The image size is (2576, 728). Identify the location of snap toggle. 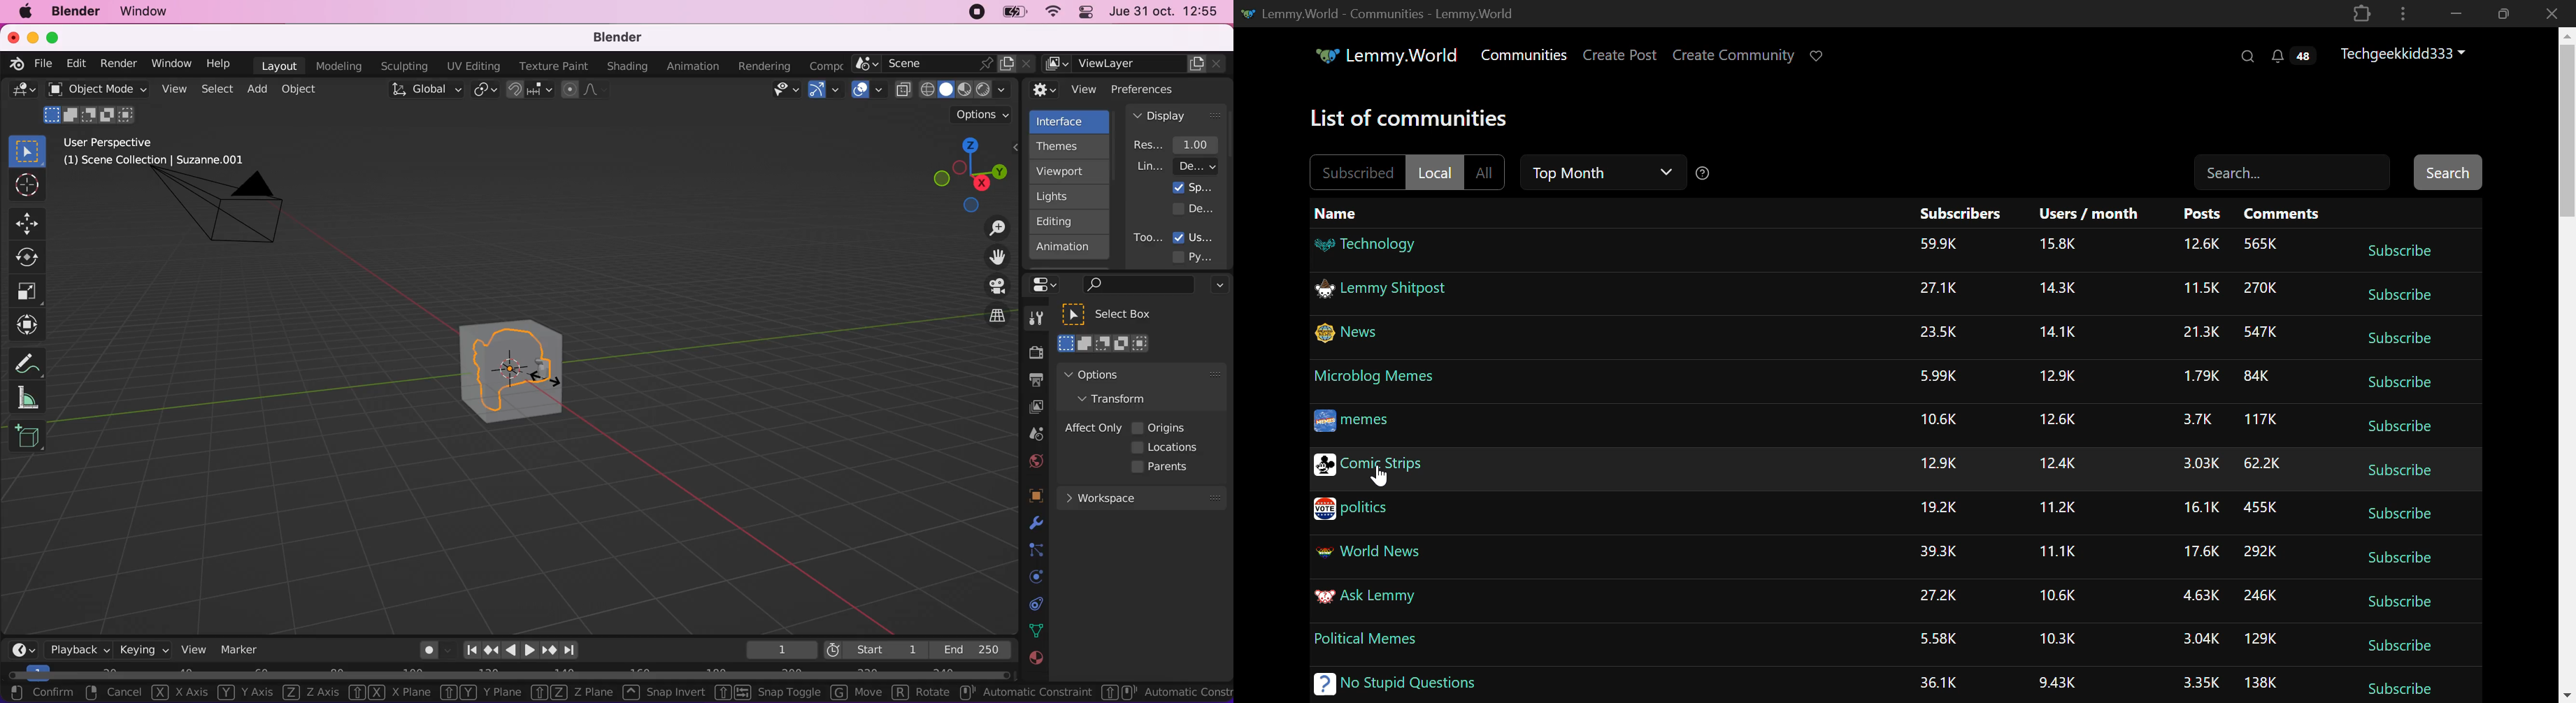
(766, 694).